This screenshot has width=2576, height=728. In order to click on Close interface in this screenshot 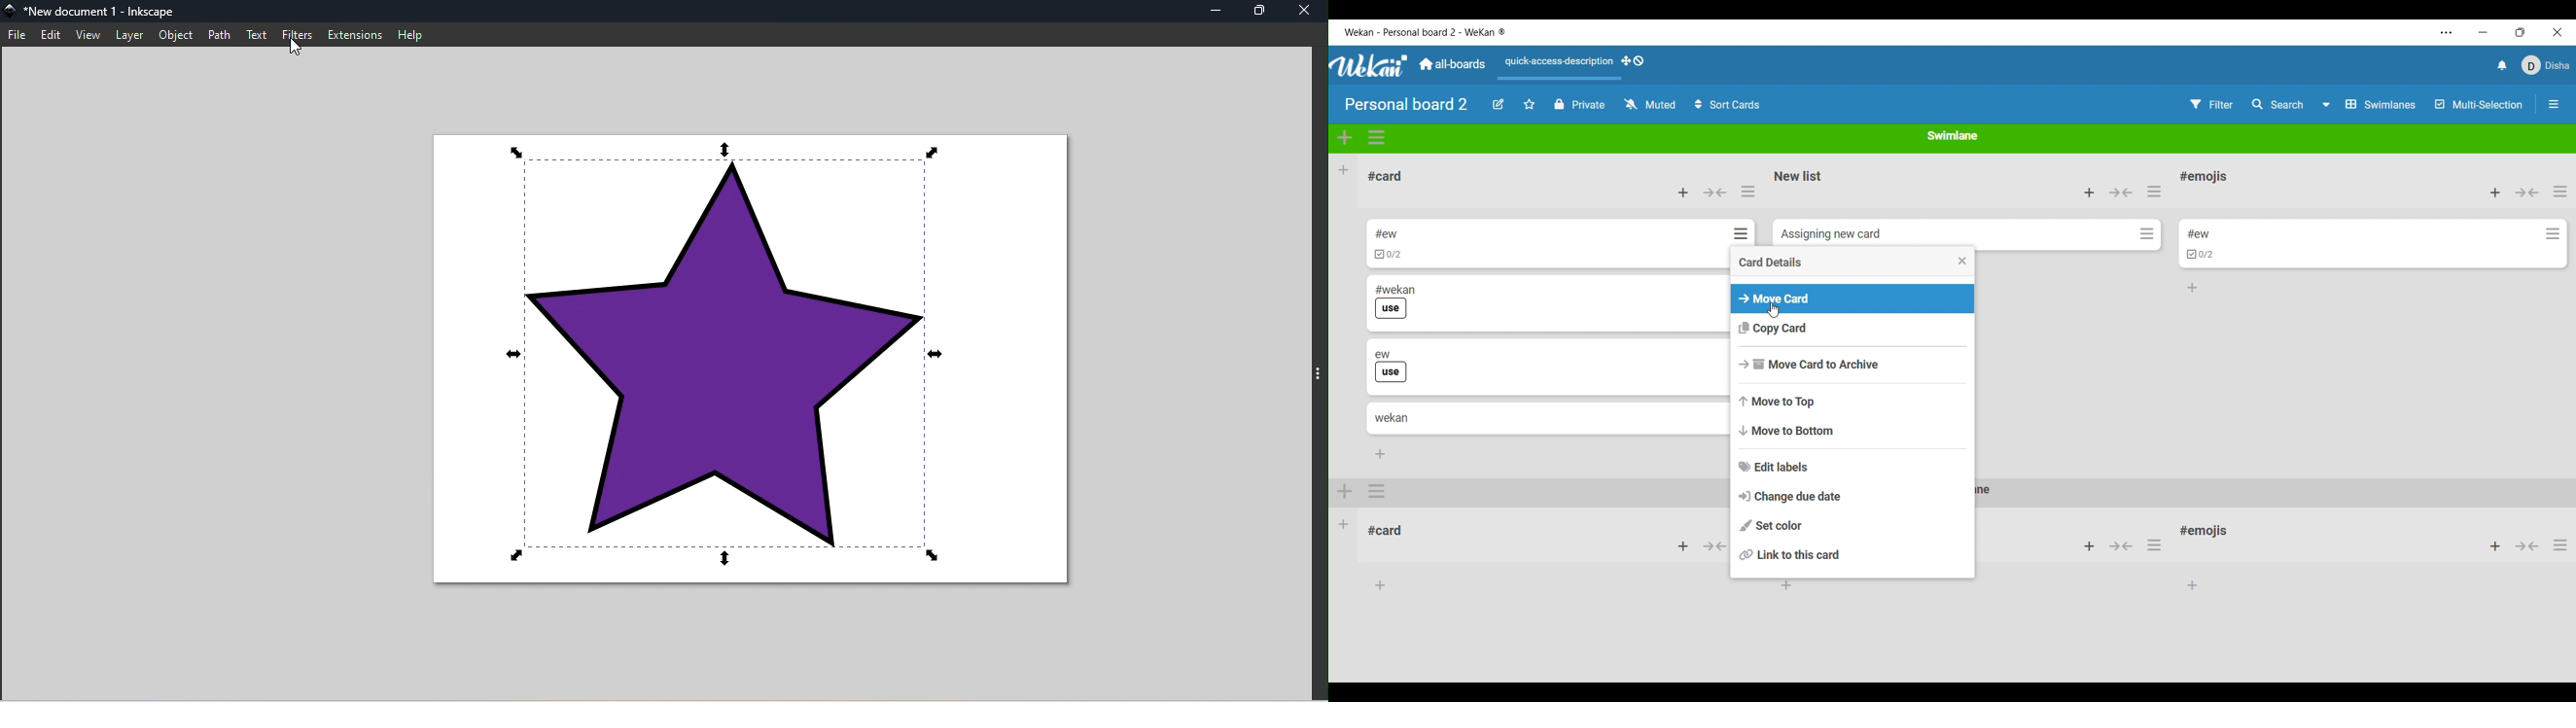, I will do `click(2558, 32)`.